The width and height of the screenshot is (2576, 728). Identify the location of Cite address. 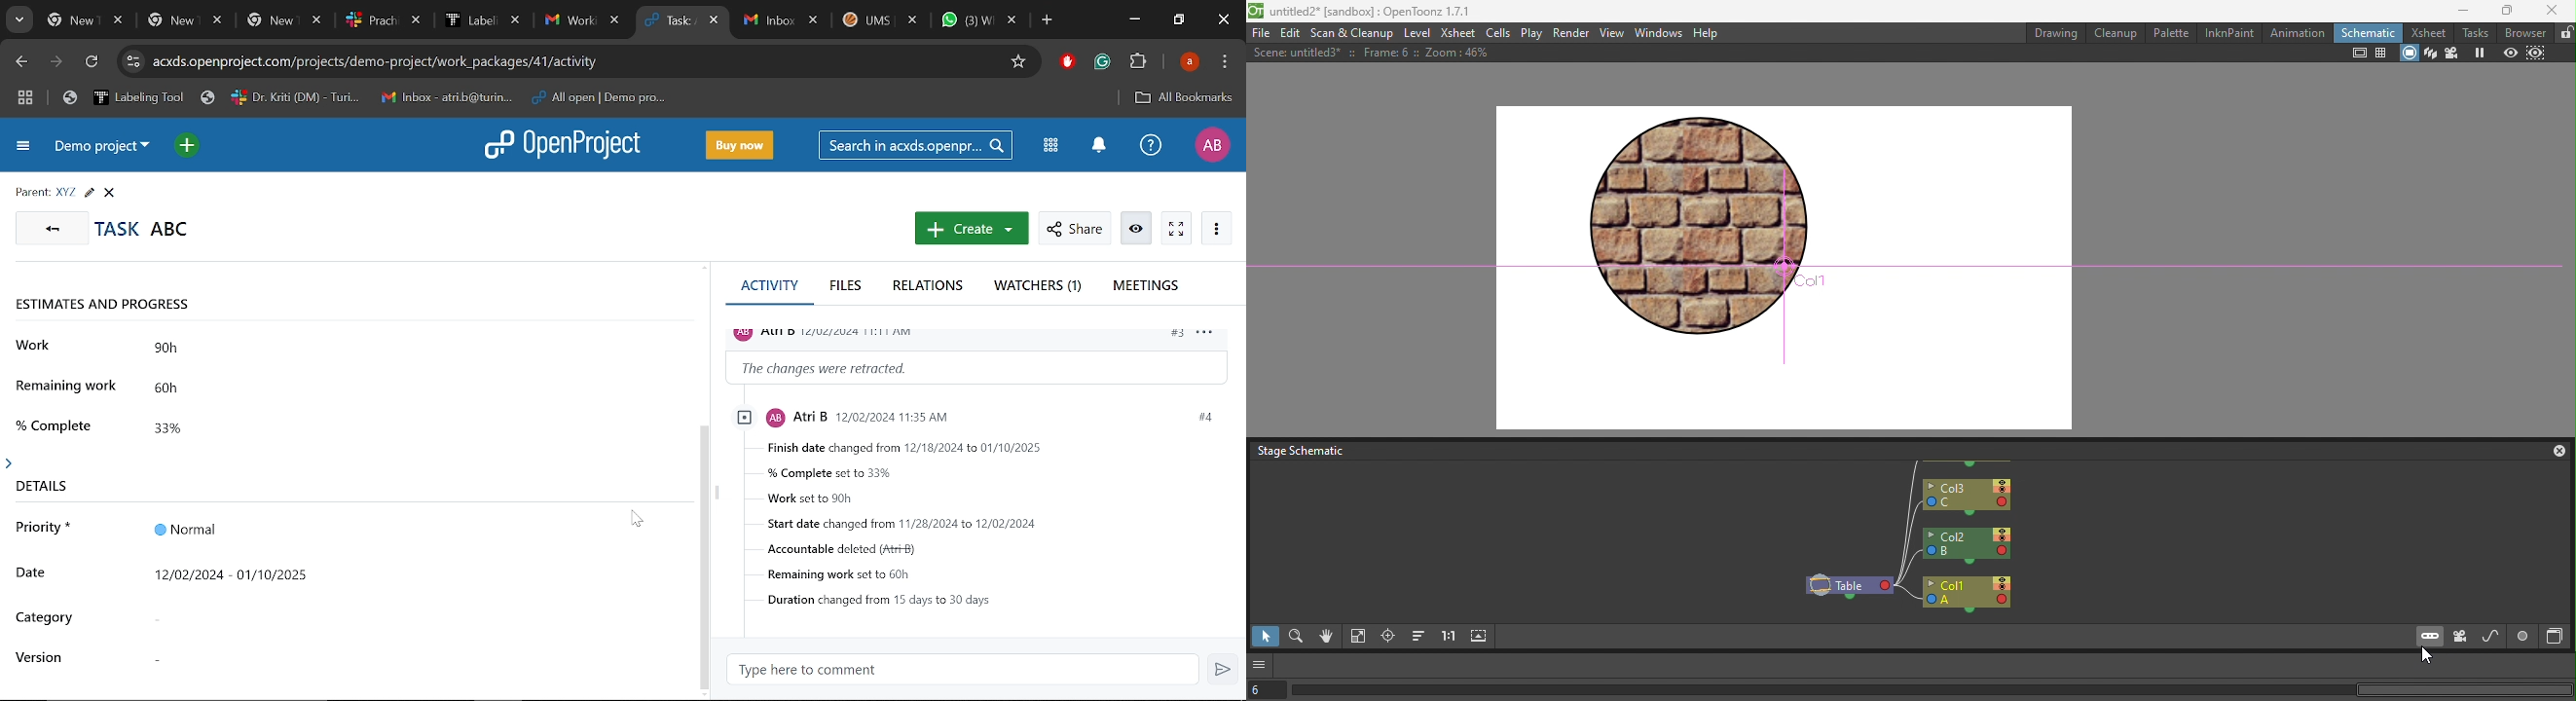
(387, 62).